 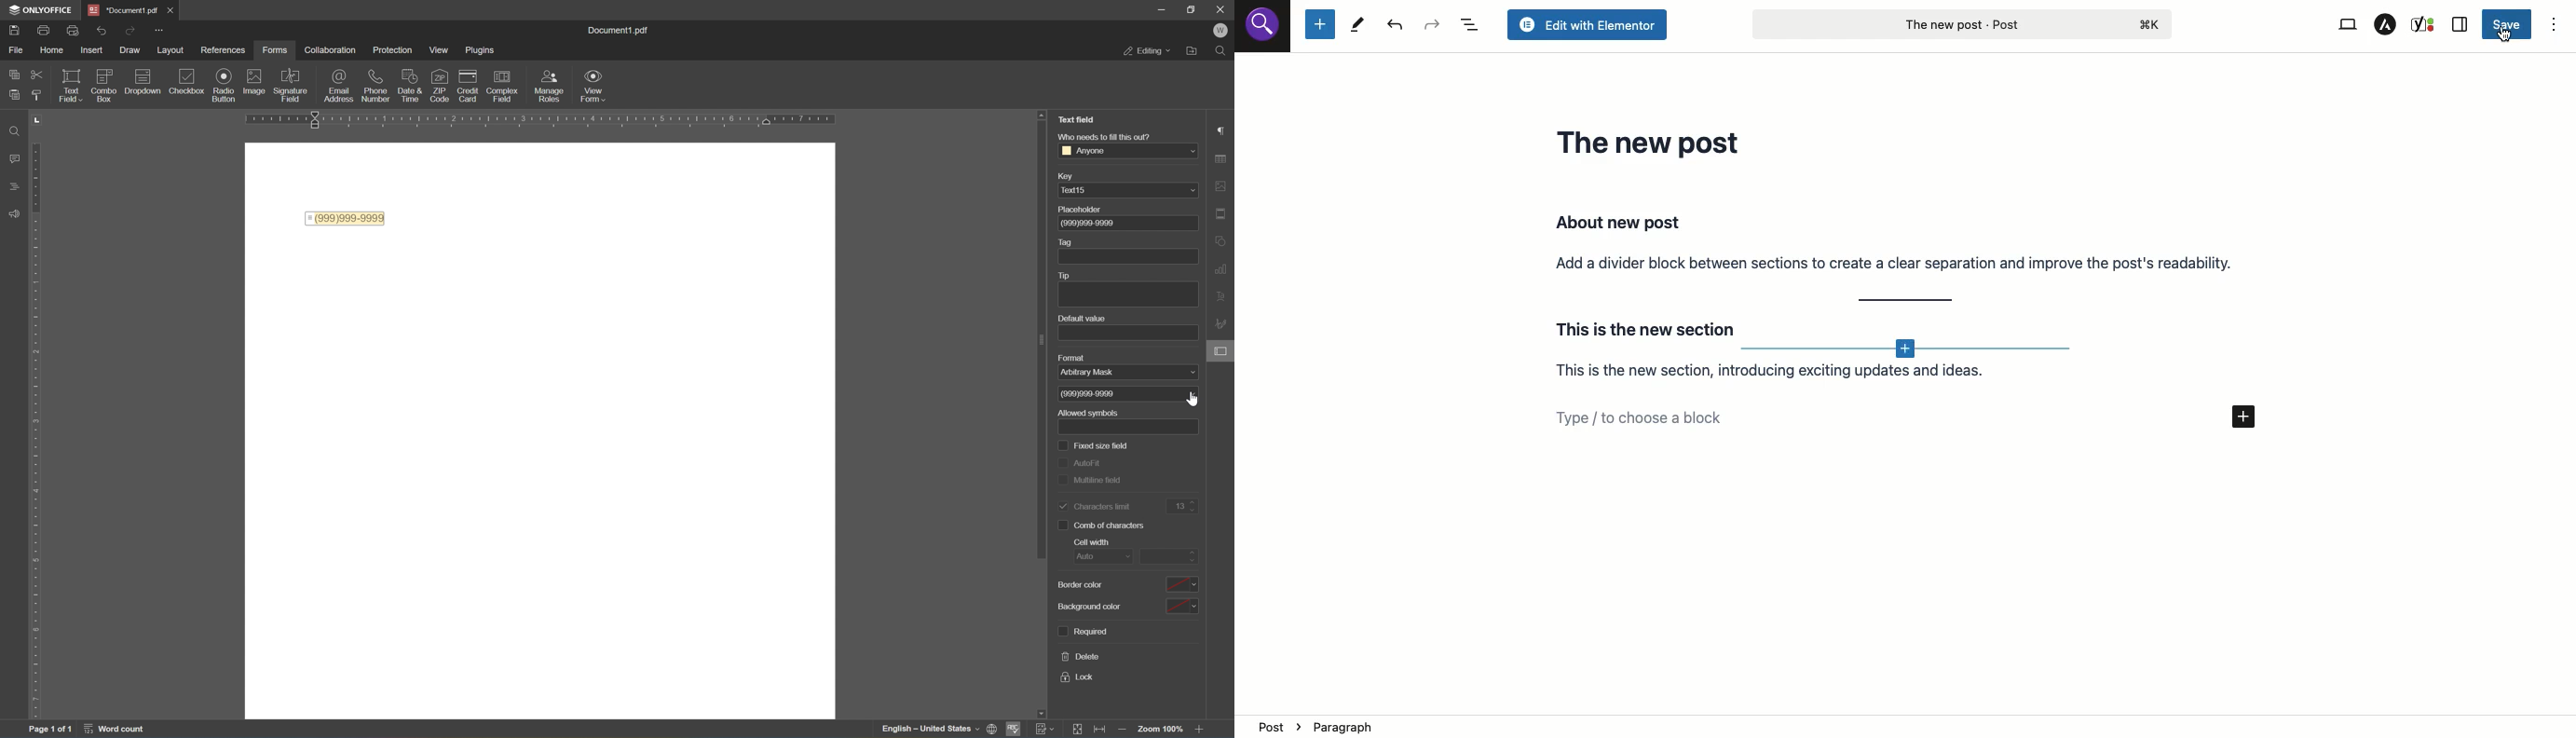 What do you see at coordinates (1095, 374) in the screenshot?
I see `arbitrary mask` at bounding box center [1095, 374].